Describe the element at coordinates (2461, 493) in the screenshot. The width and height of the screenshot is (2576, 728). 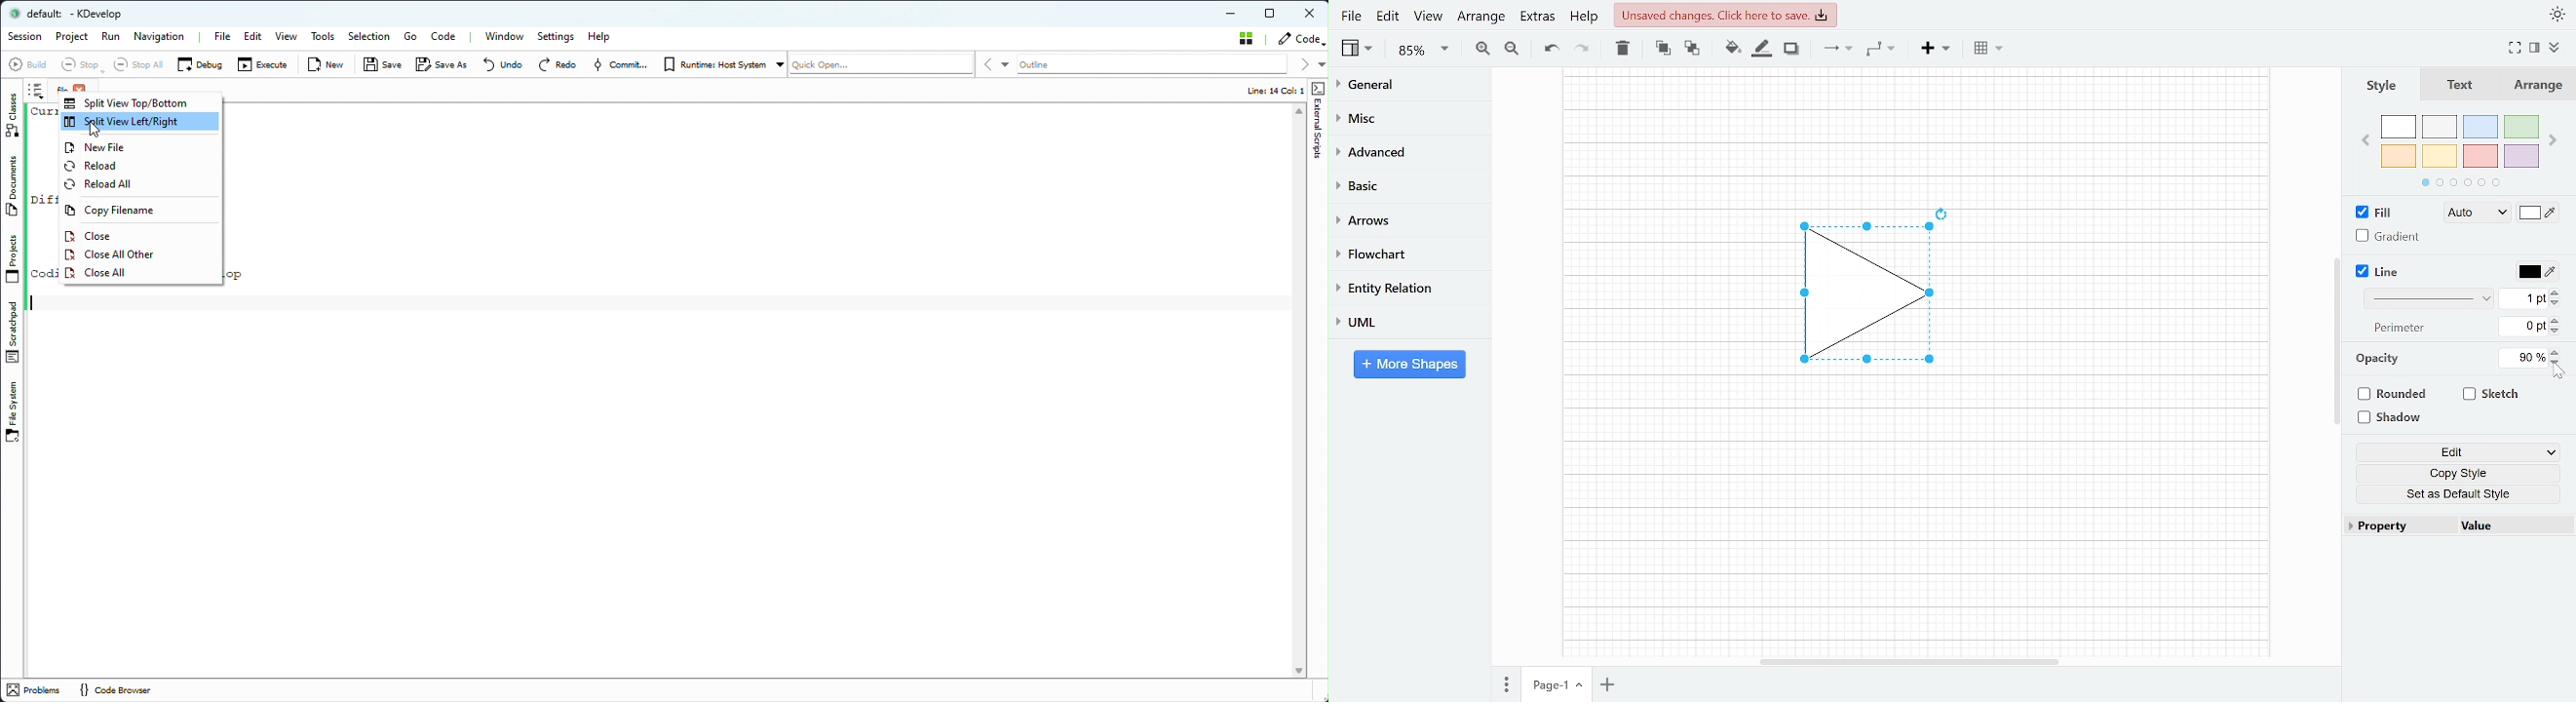
I see `Set as default style` at that location.